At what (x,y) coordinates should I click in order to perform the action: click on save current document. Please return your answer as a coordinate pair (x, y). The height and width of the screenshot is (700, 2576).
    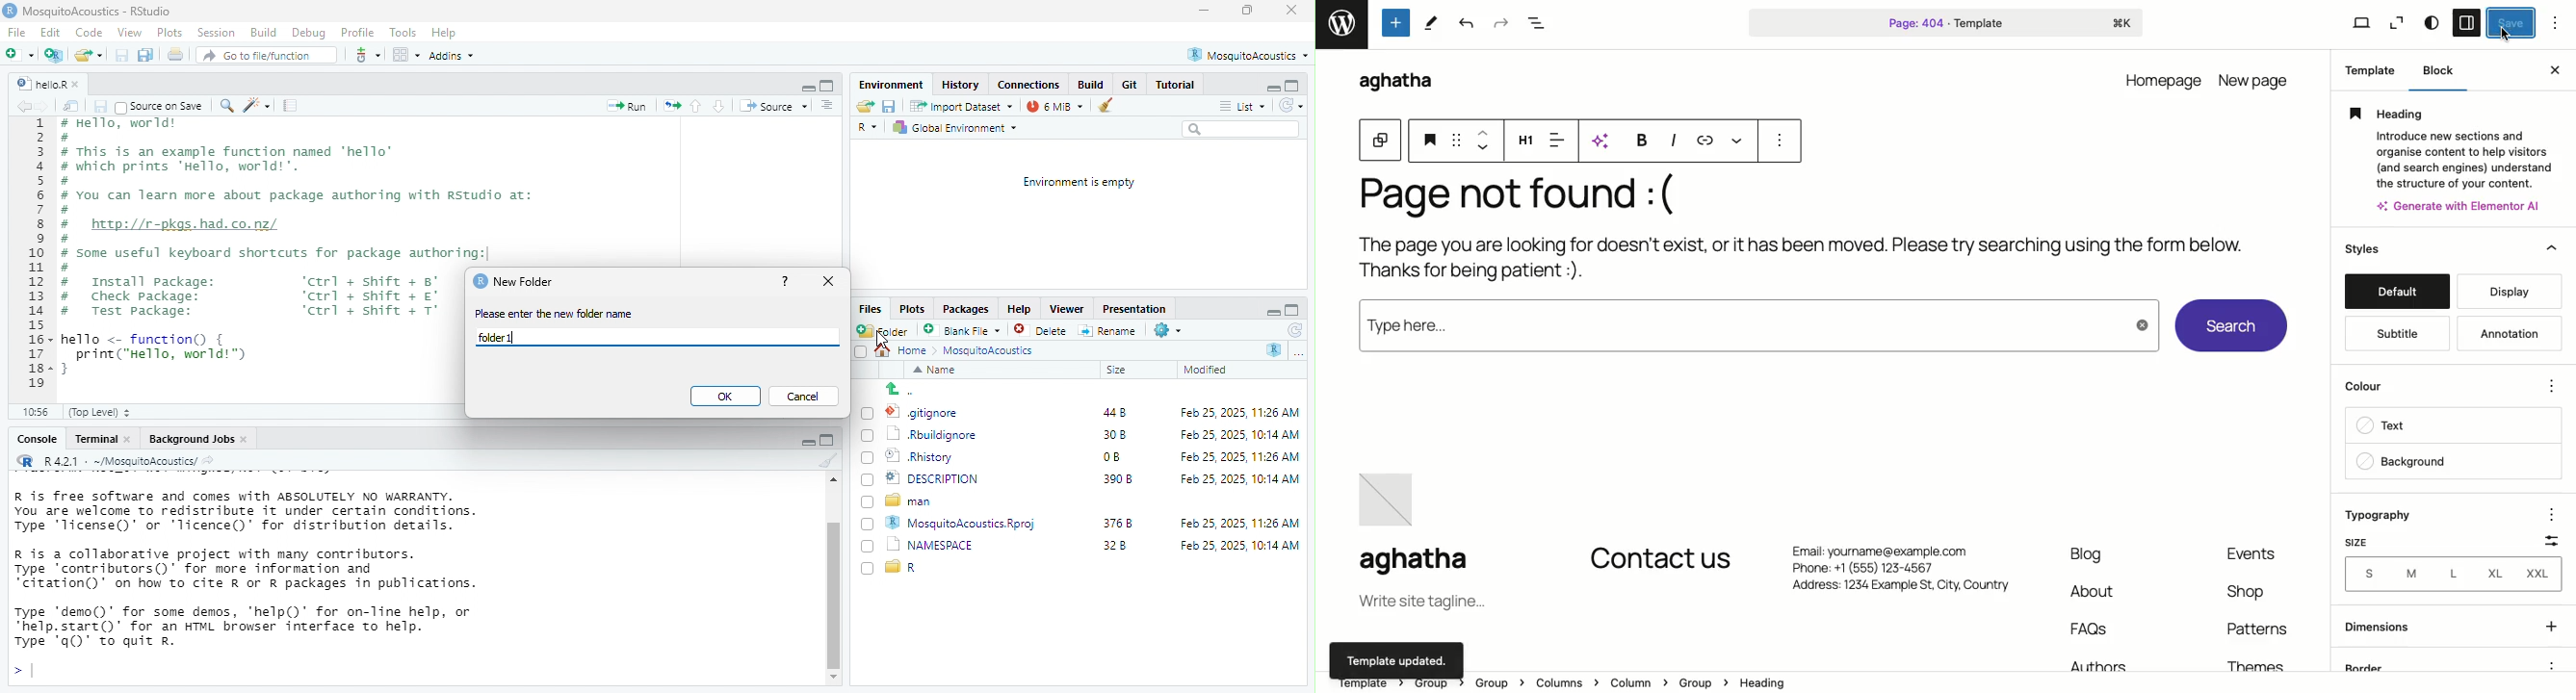
    Looking at the image, I should click on (123, 55).